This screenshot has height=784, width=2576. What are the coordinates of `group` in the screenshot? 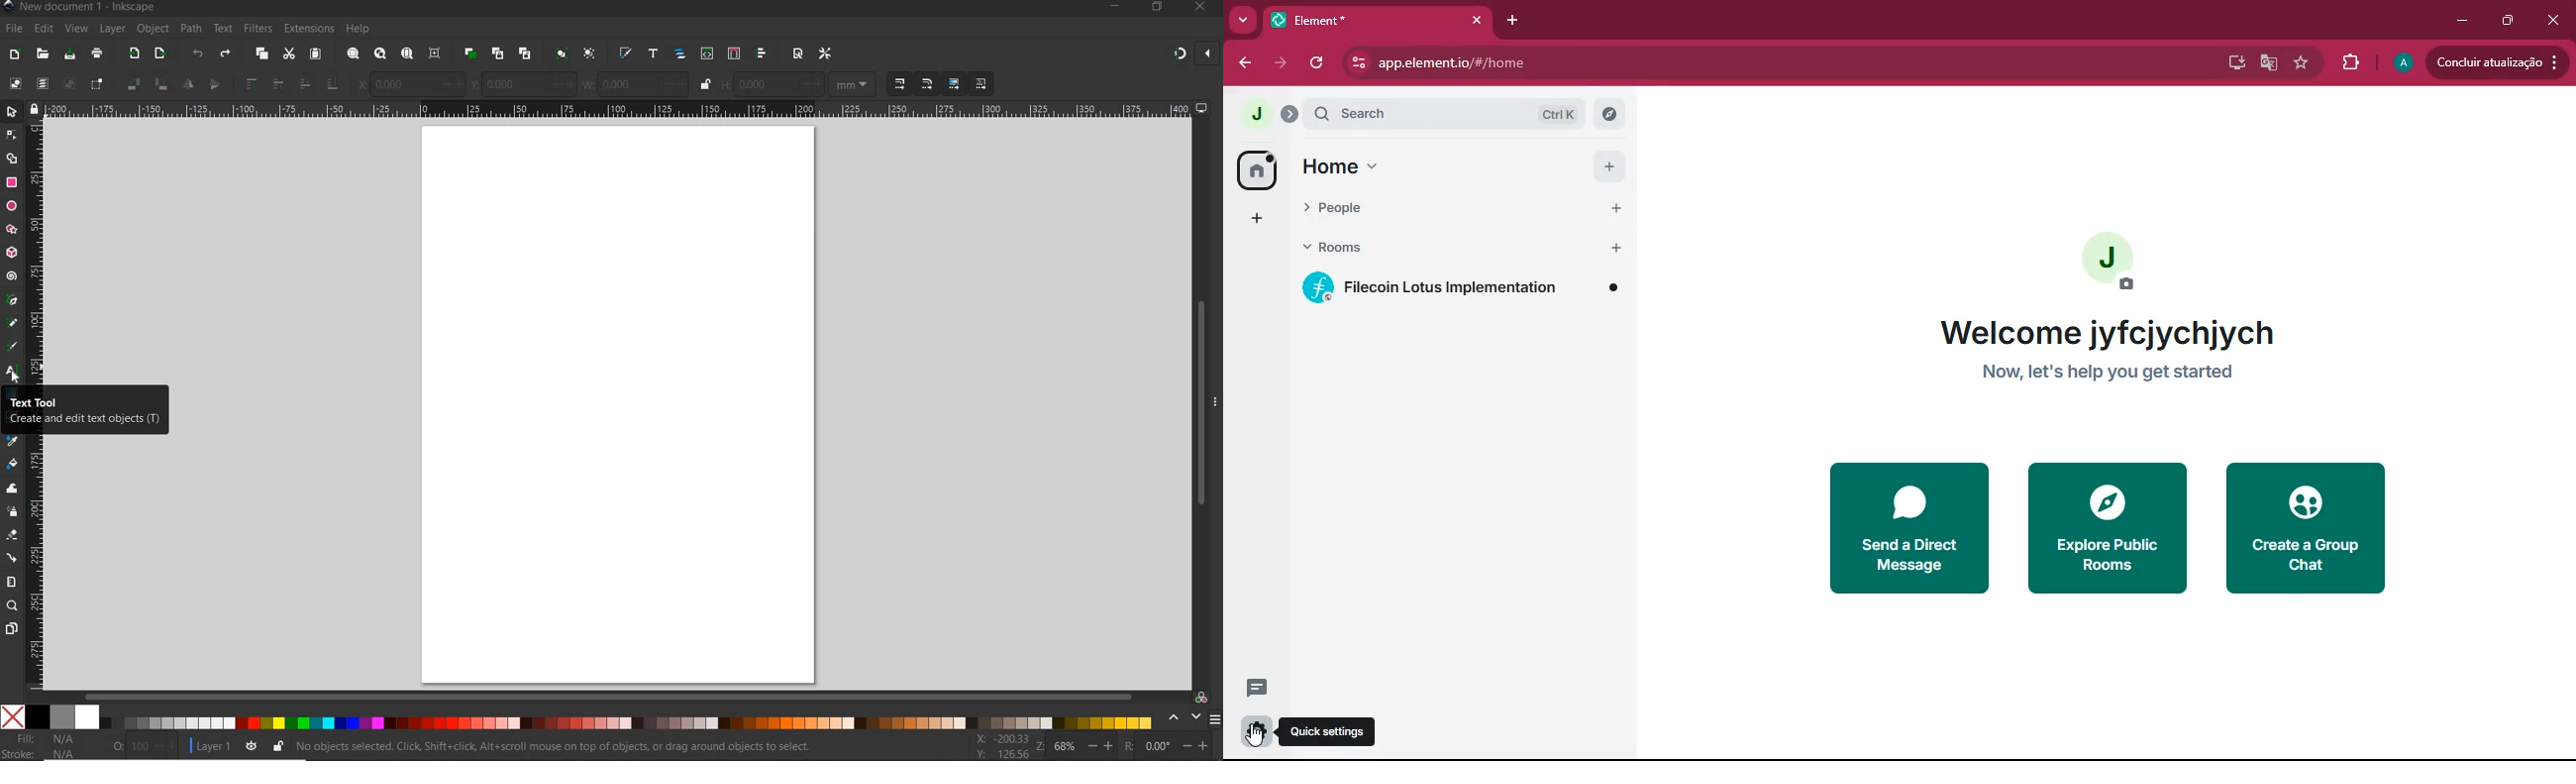 It's located at (560, 53).